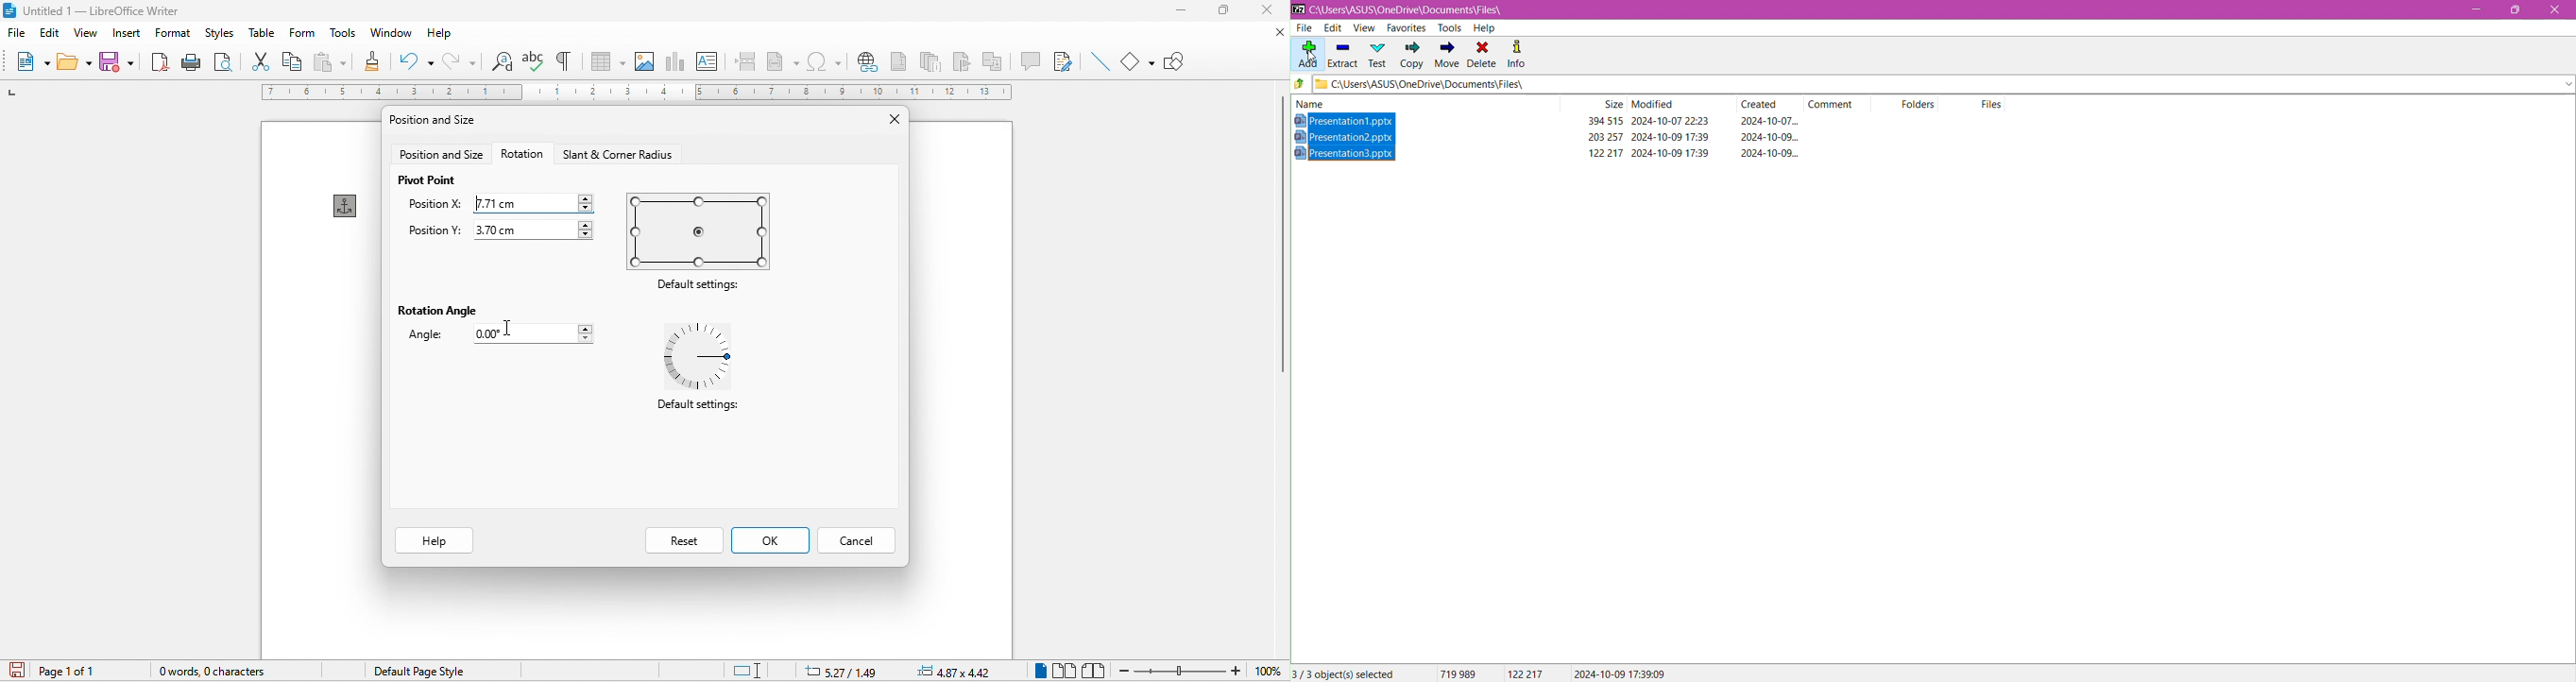 Image resolution: width=2576 pixels, height=700 pixels. I want to click on undo, so click(414, 61).